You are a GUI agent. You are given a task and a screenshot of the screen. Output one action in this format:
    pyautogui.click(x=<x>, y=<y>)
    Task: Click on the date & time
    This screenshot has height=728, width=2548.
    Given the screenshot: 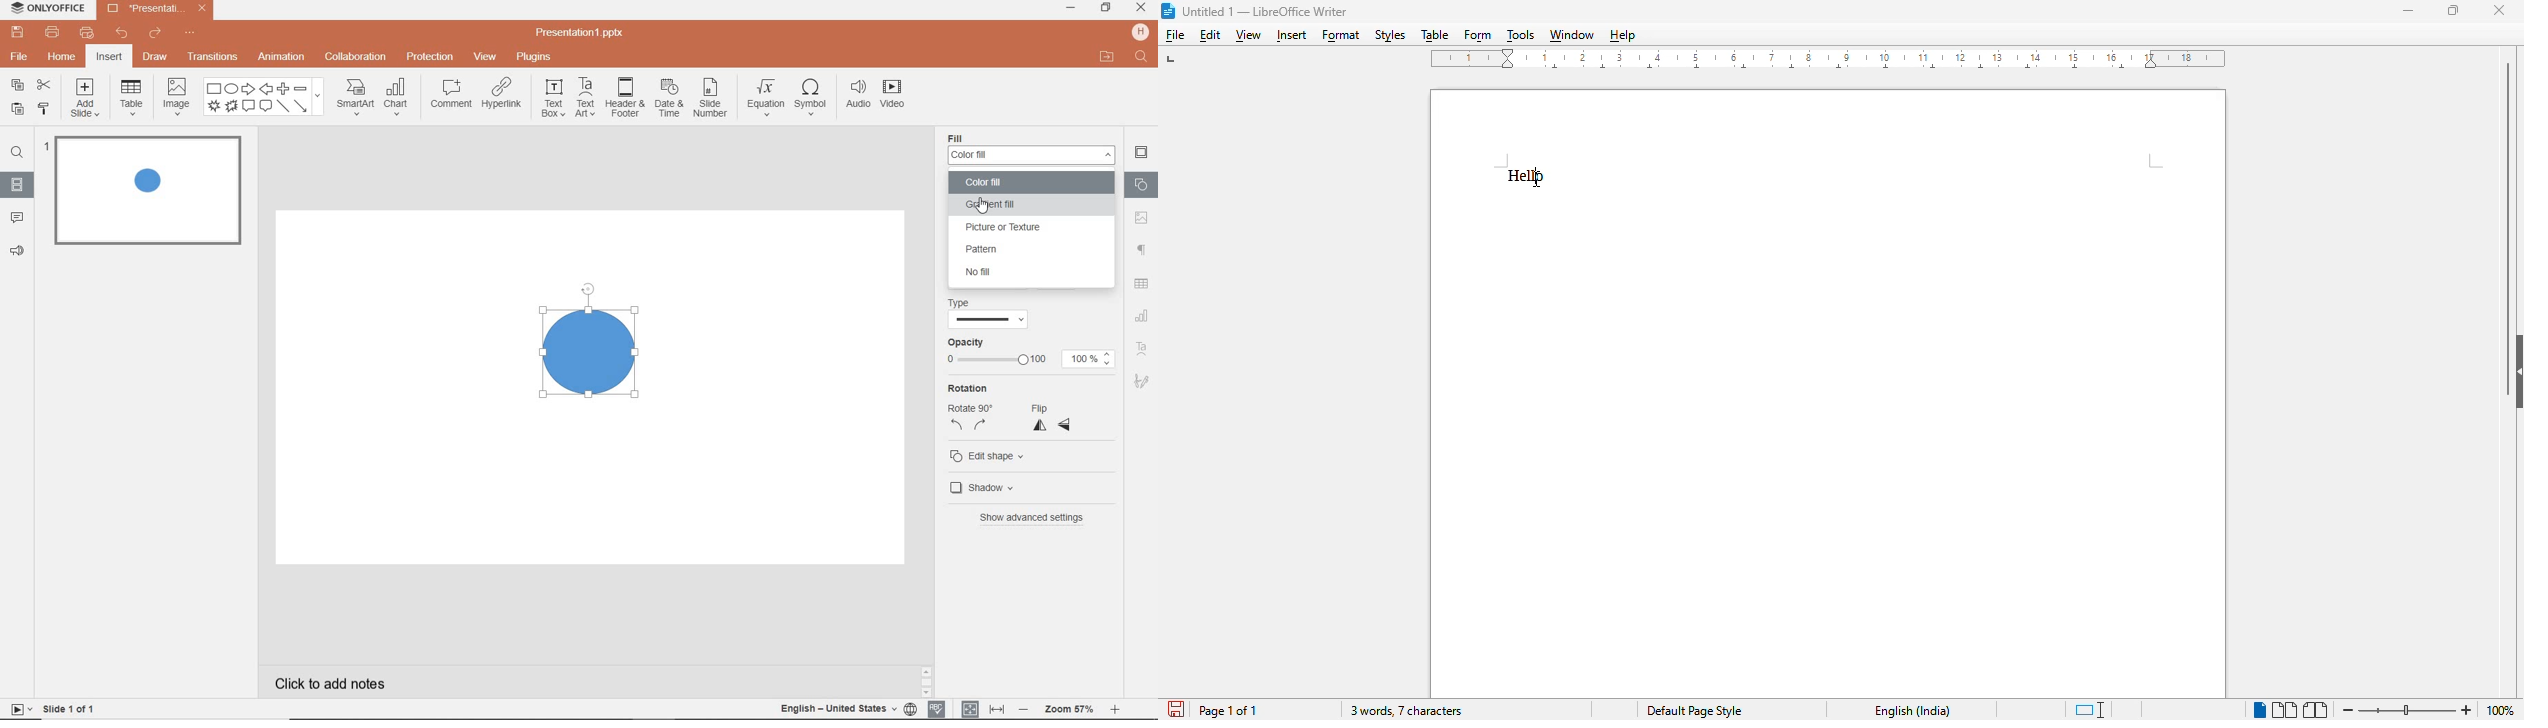 What is the action you would take?
    pyautogui.click(x=670, y=99)
    